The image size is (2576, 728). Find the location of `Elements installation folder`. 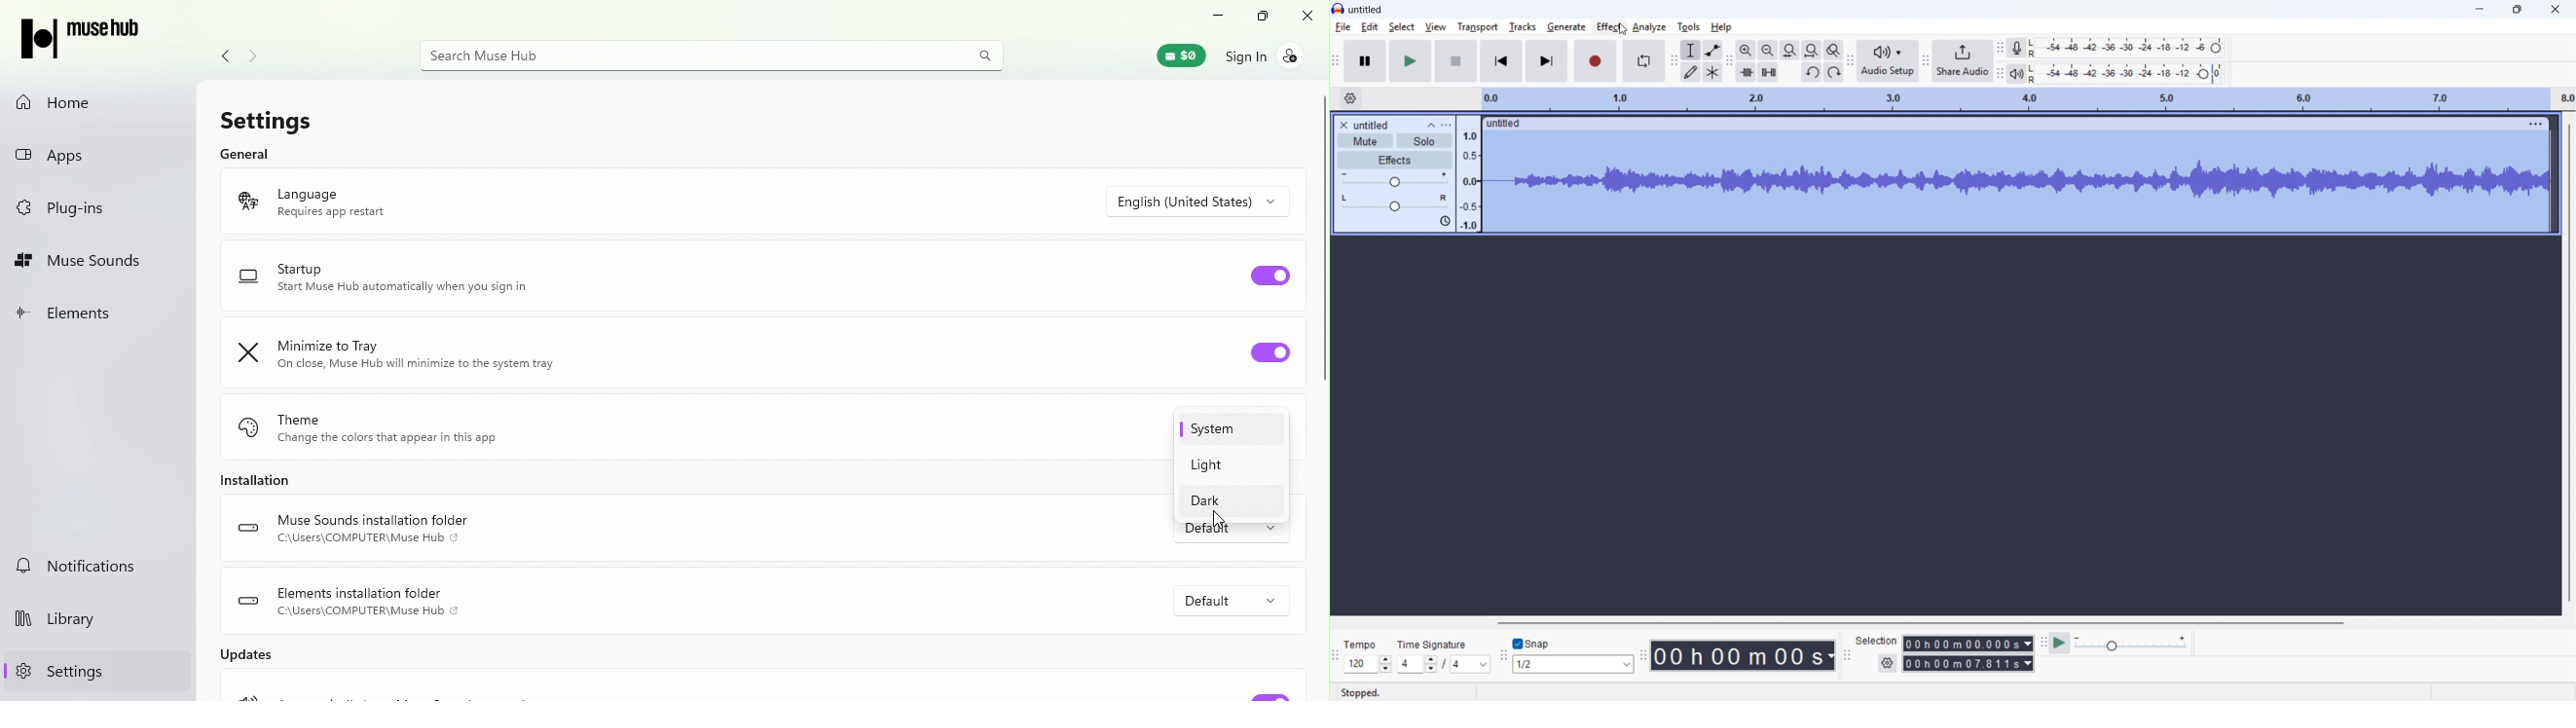

Elements installation folder is located at coordinates (348, 599).